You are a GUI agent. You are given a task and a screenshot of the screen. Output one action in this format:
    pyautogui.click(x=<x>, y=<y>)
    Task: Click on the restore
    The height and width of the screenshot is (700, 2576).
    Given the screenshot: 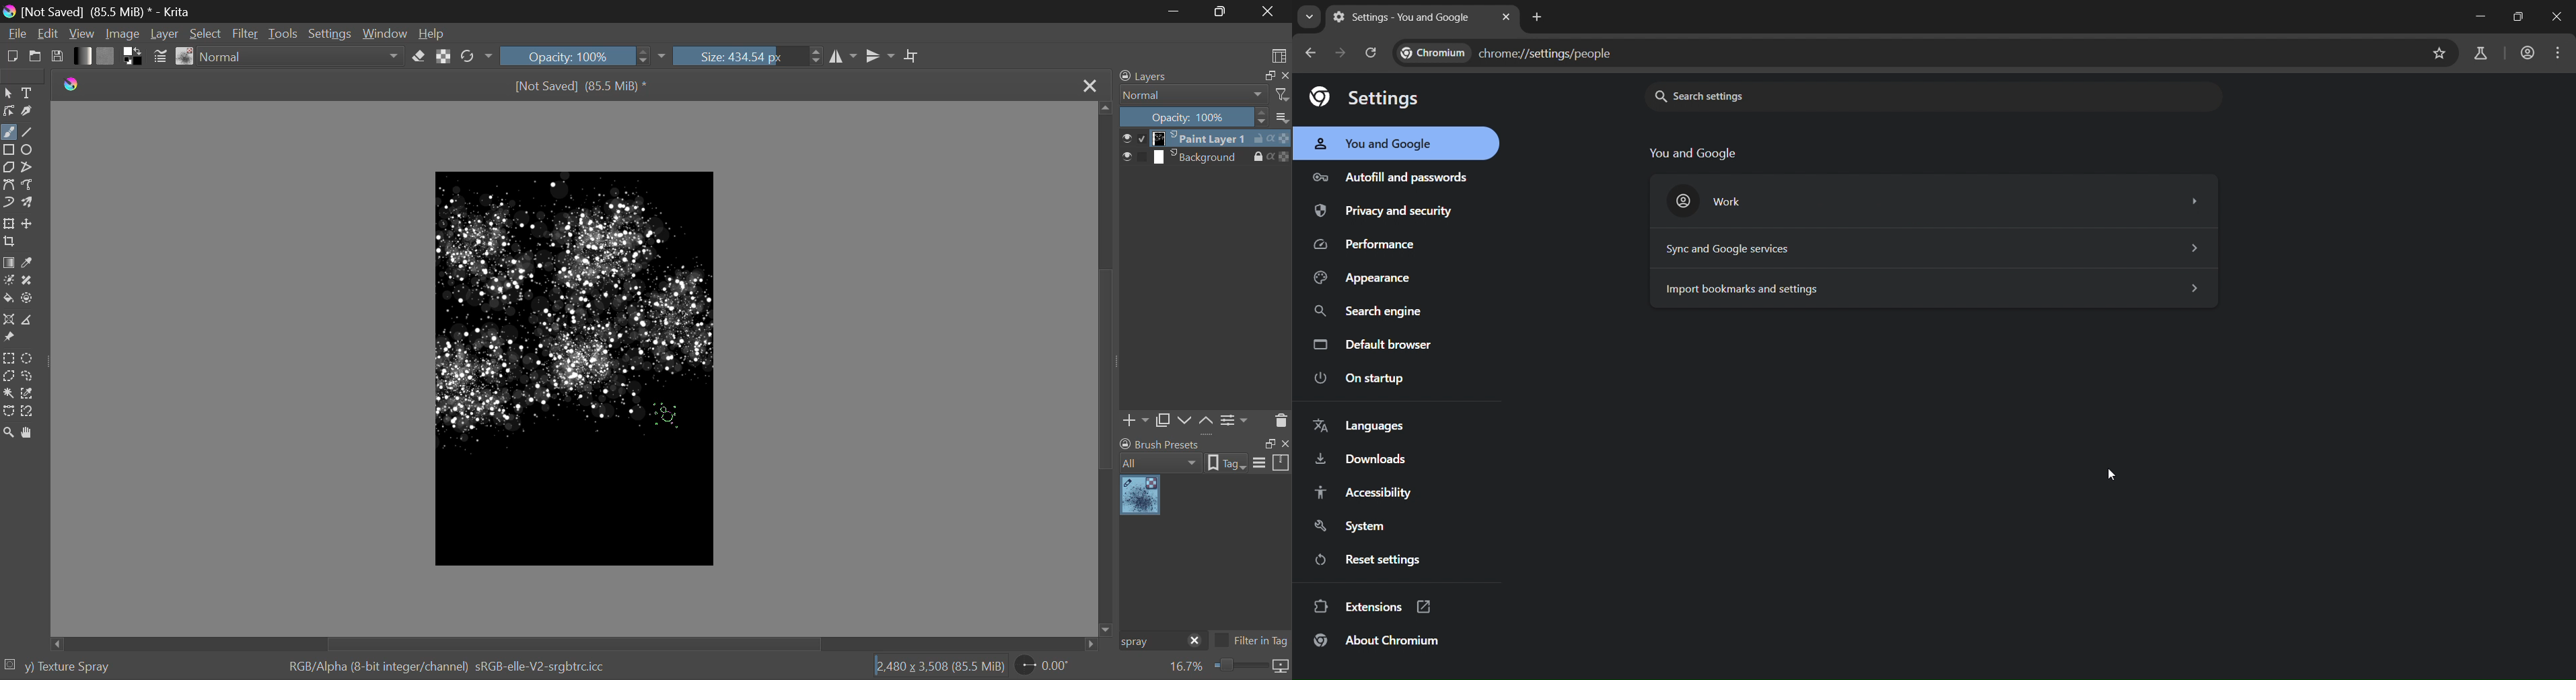 What is the action you would take?
    pyautogui.click(x=1267, y=444)
    